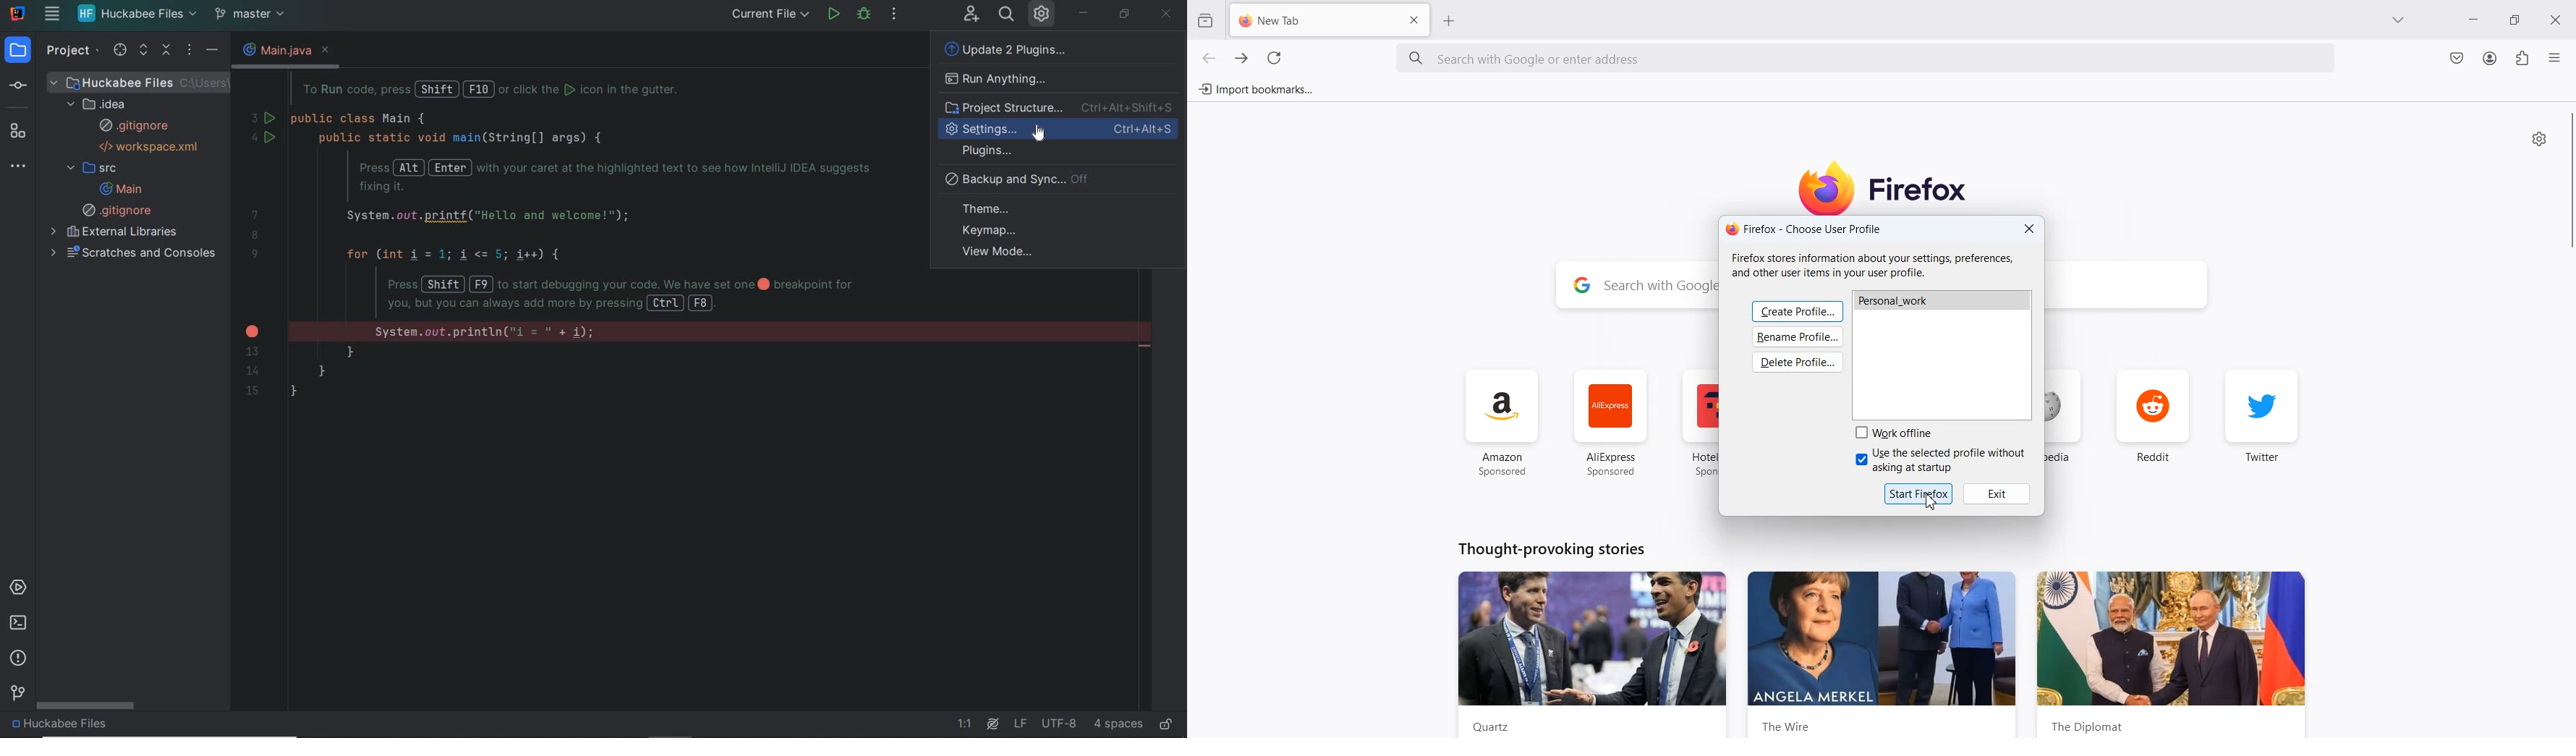  What do you see at coordinates (1042, 131) in the screenshot?
I see `cursor` at bounding box center [1042, 131].